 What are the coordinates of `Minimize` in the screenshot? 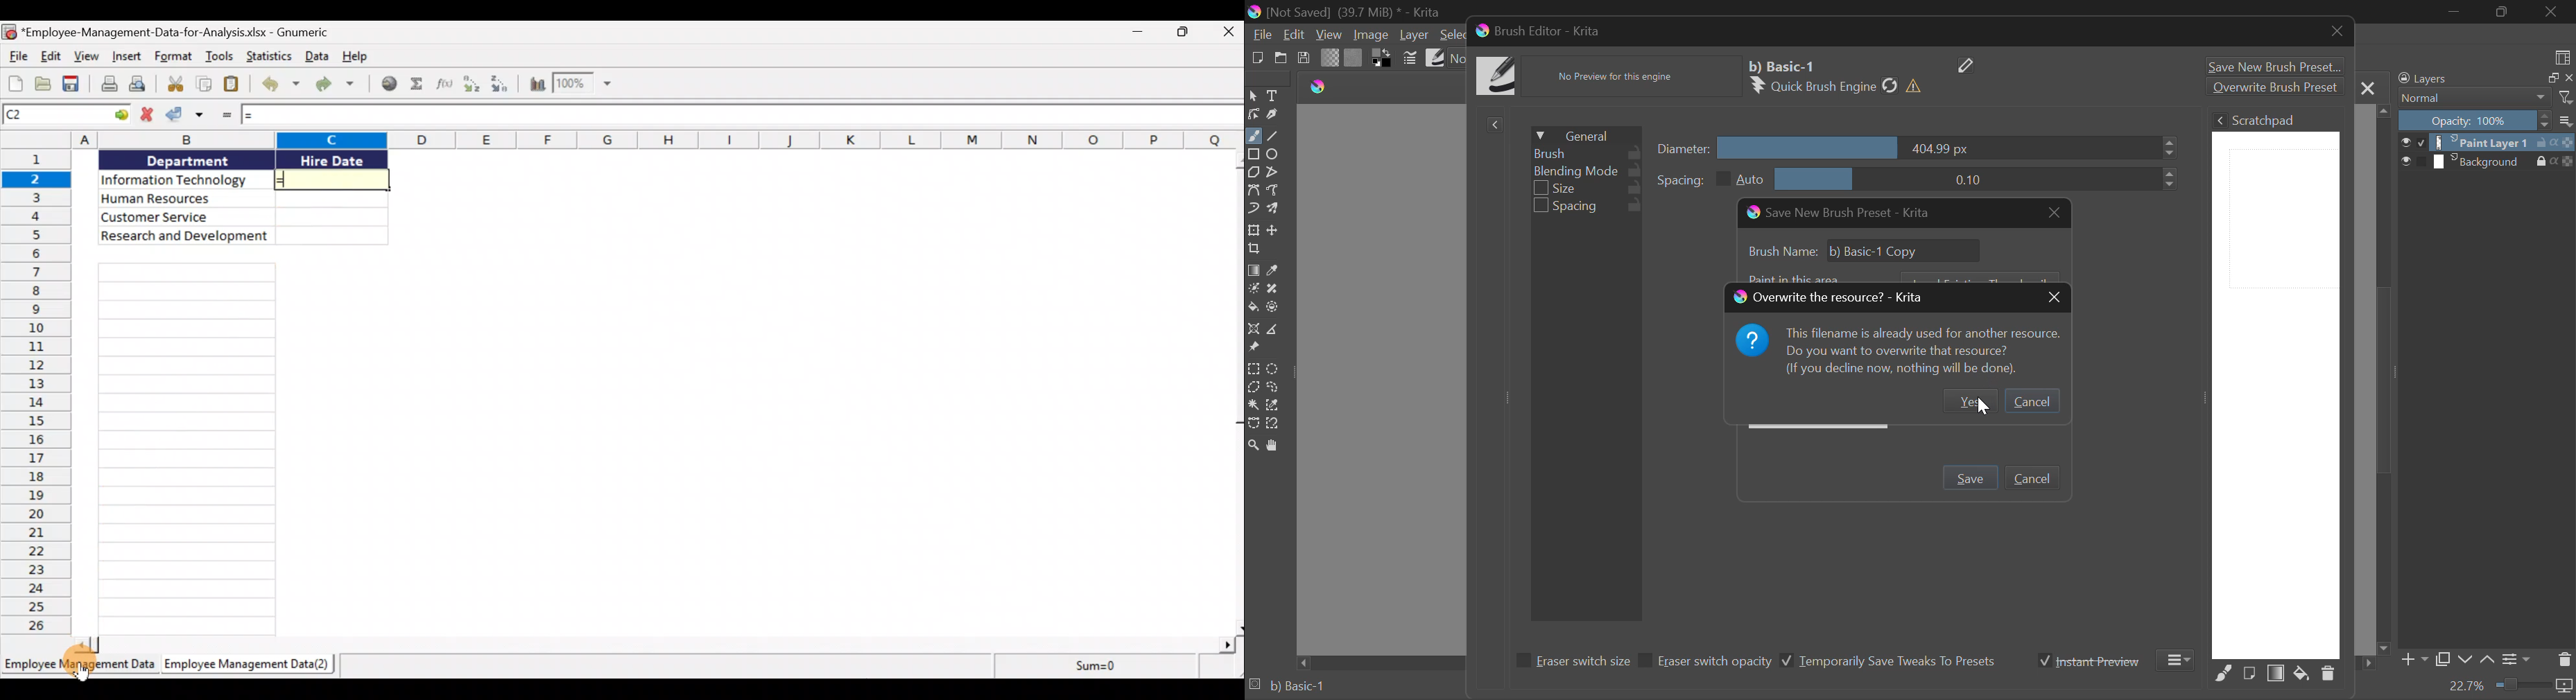 It's located at (2502, 12).